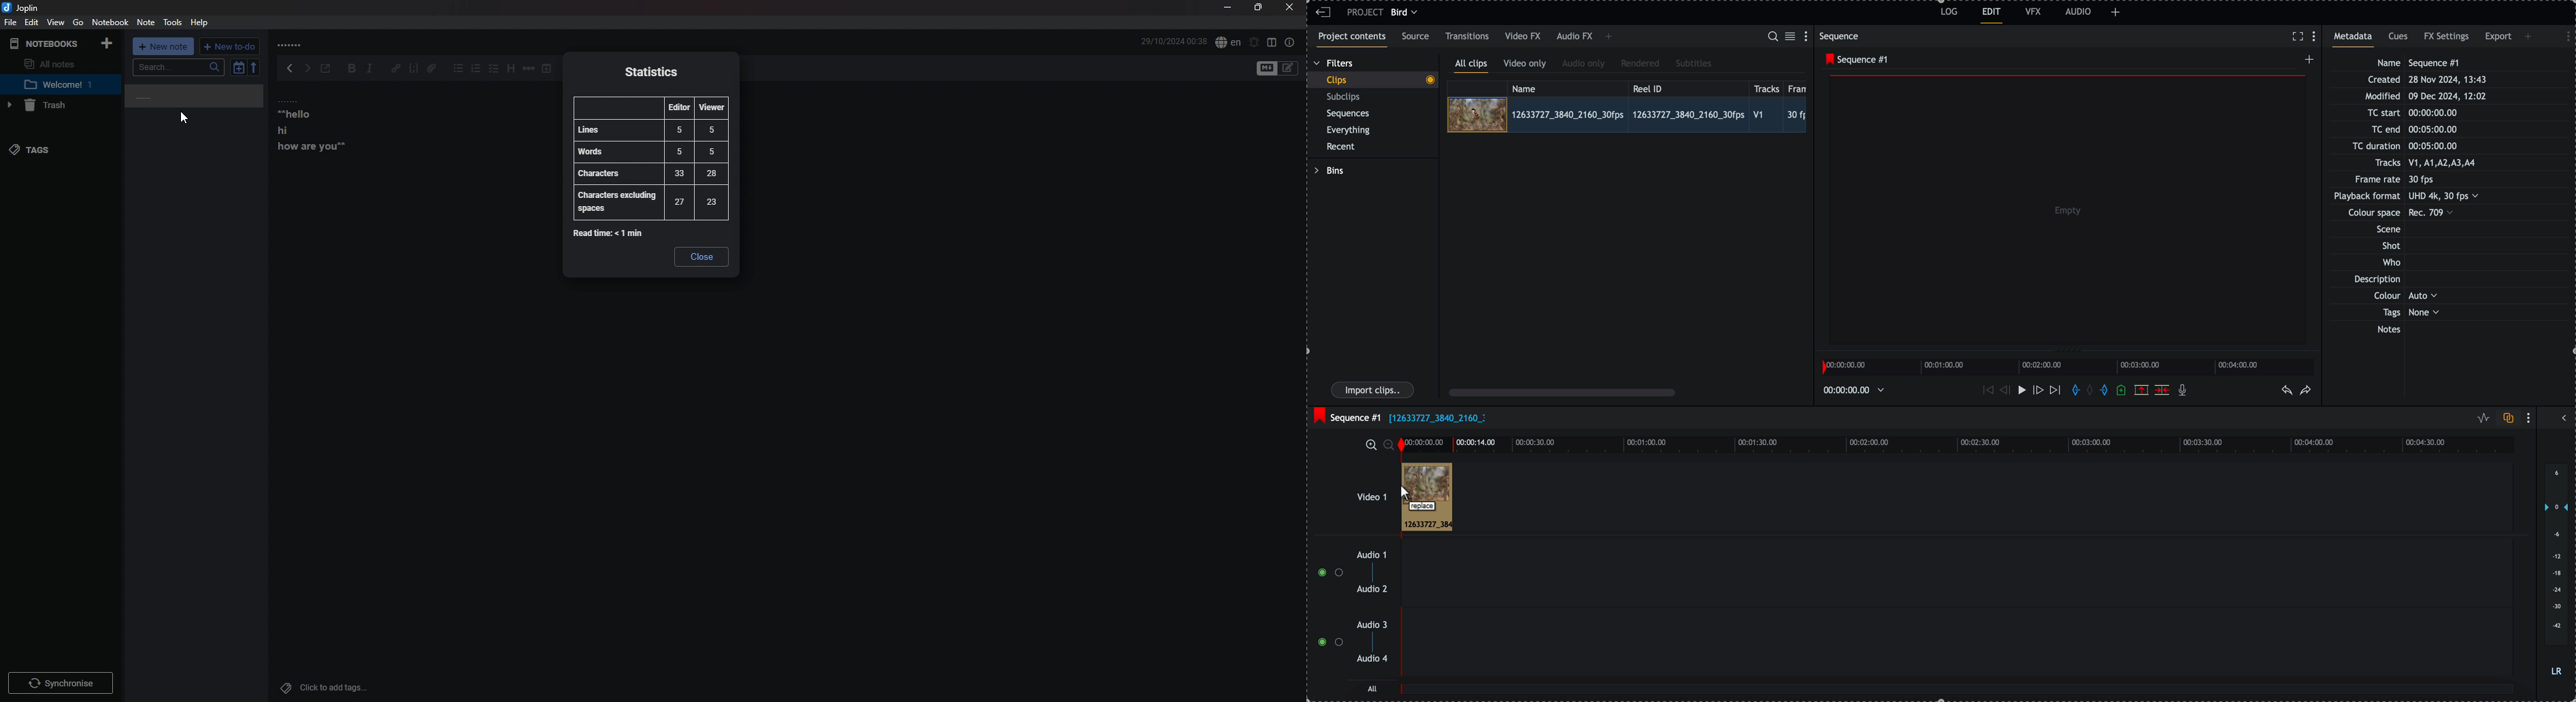 The width and height of the screenshot is (2576, 728). I want to click on audio 3, so click(1374, 625).